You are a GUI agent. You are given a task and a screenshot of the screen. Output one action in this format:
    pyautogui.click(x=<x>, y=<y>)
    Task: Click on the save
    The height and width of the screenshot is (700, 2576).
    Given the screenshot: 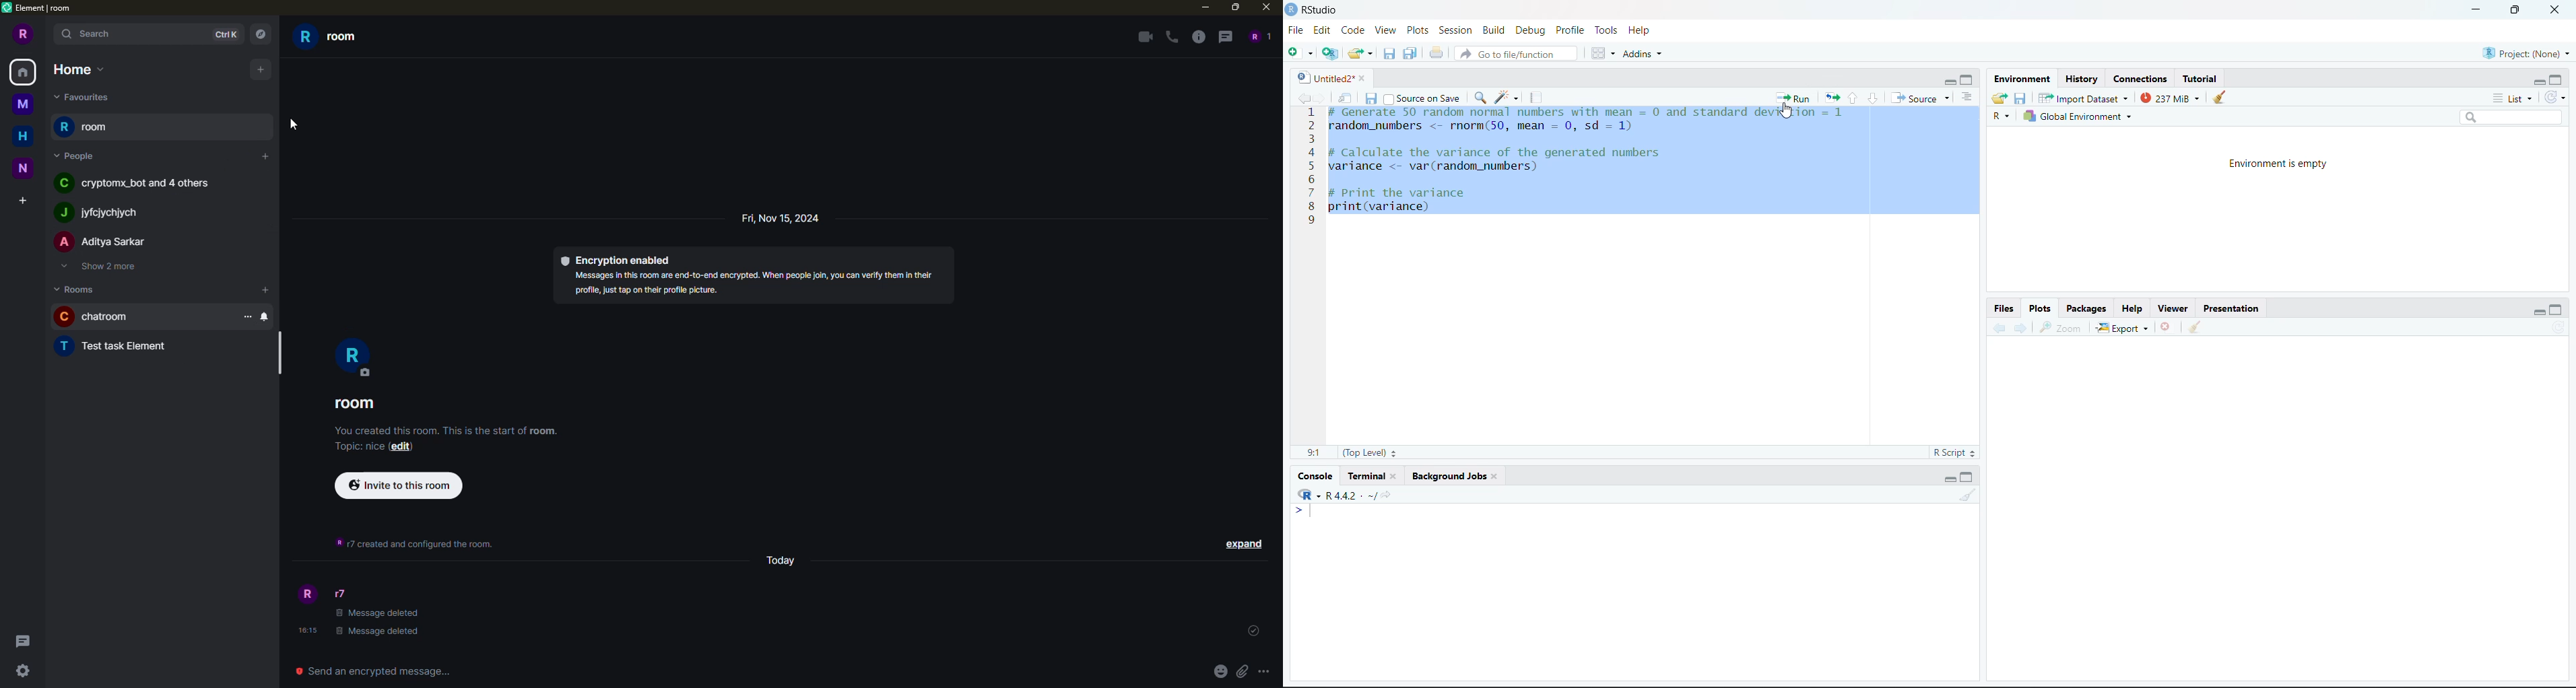 What is the action you would take?
    pyautogui.click(x=2021, y=99)
    